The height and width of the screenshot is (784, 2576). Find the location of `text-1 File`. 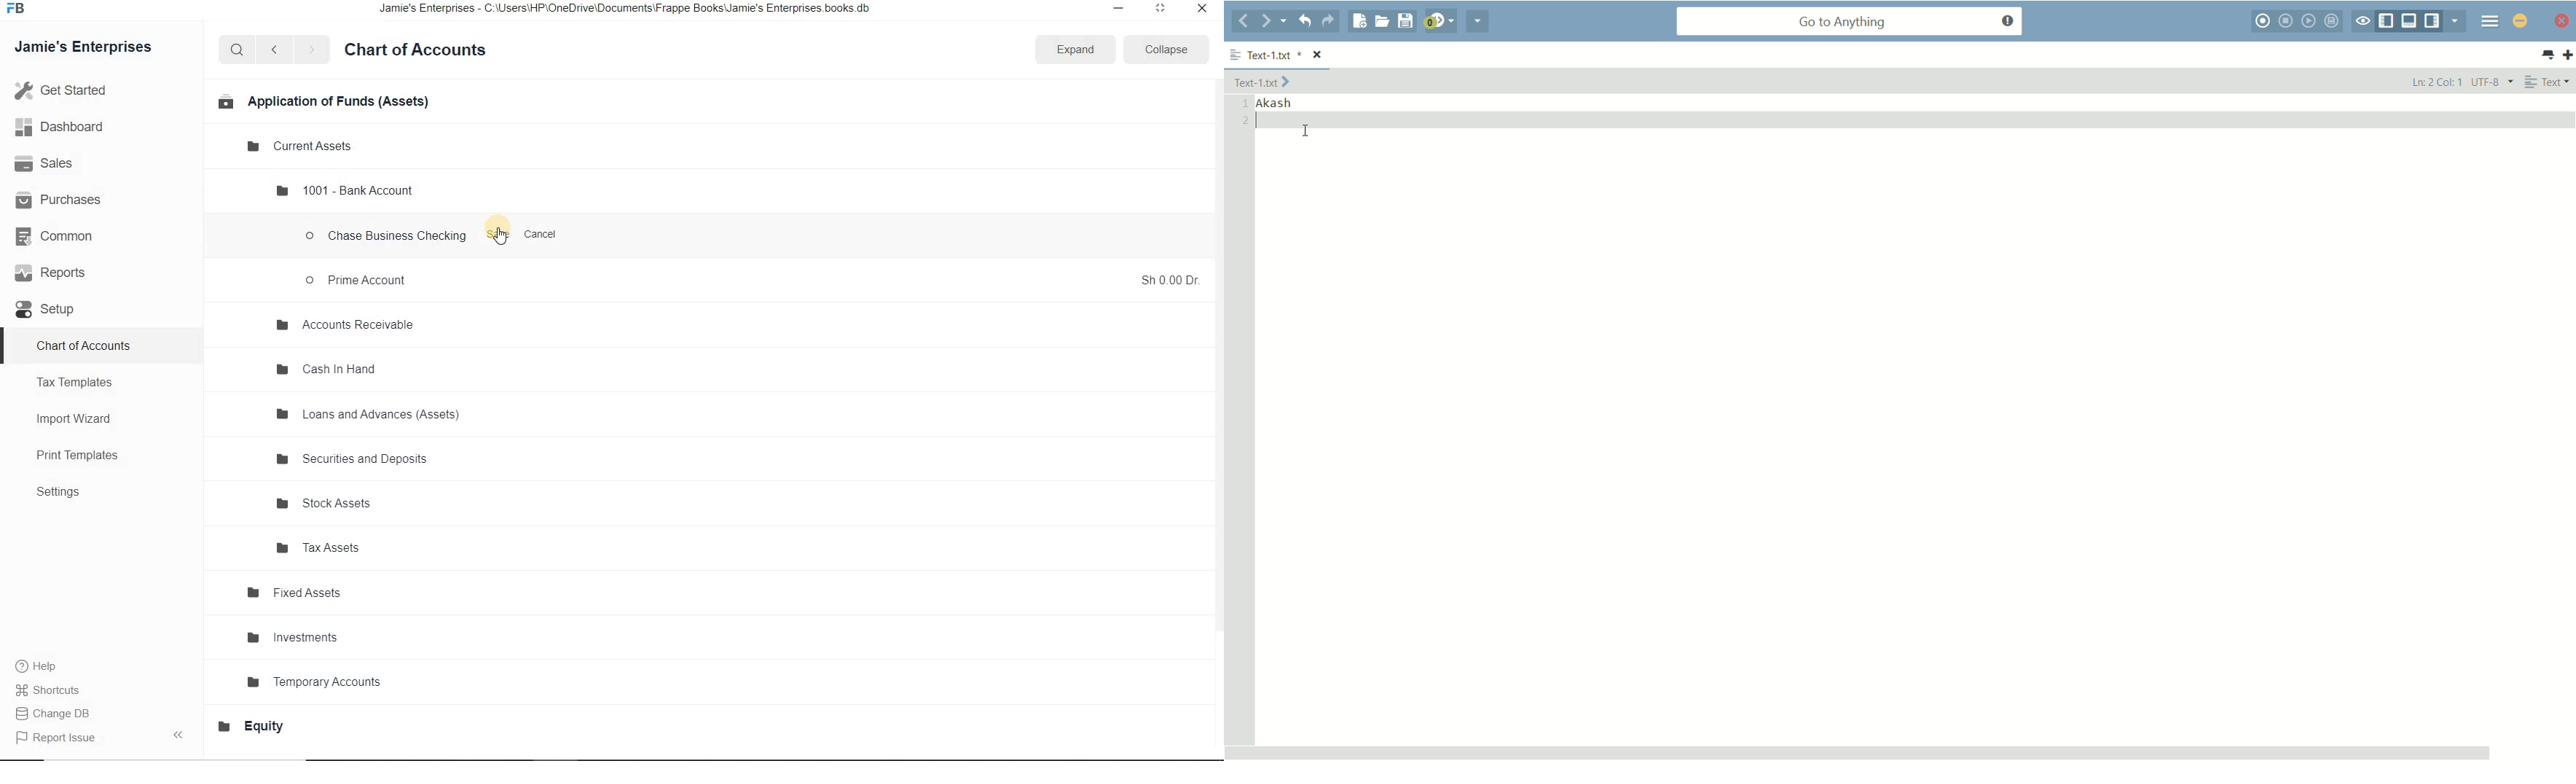

text-1 File is located at coordinates (1263, 81).